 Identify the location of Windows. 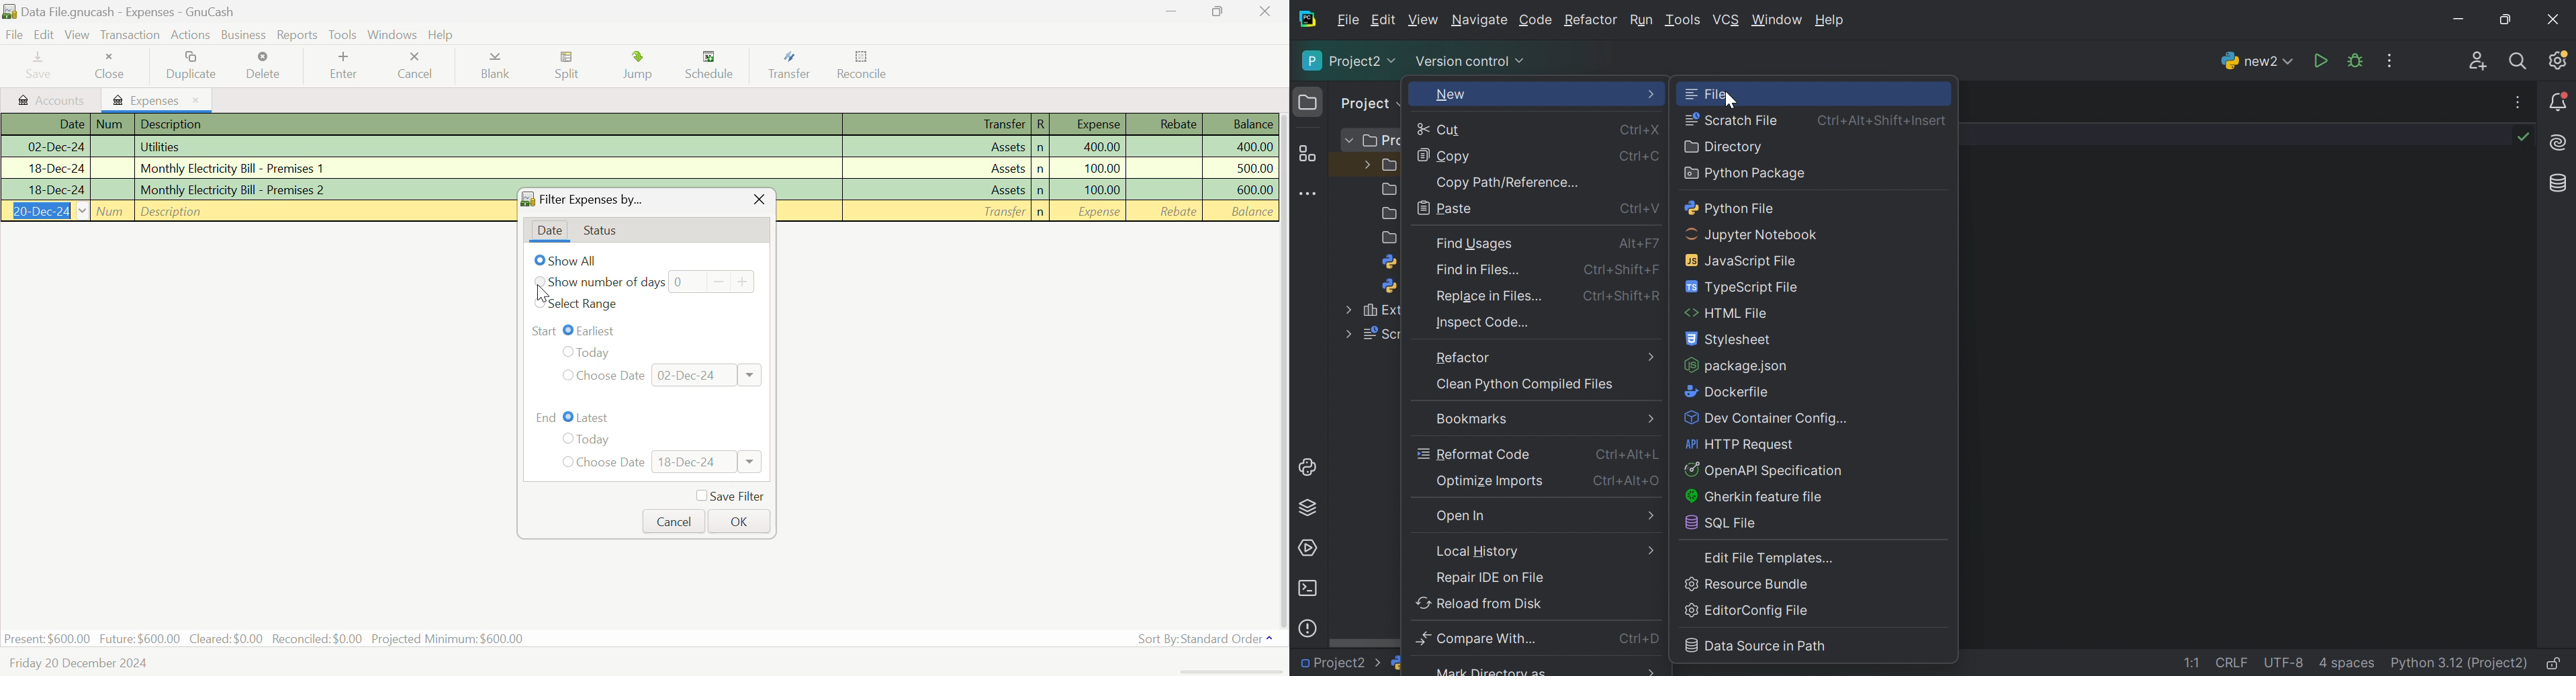
(394, 34).